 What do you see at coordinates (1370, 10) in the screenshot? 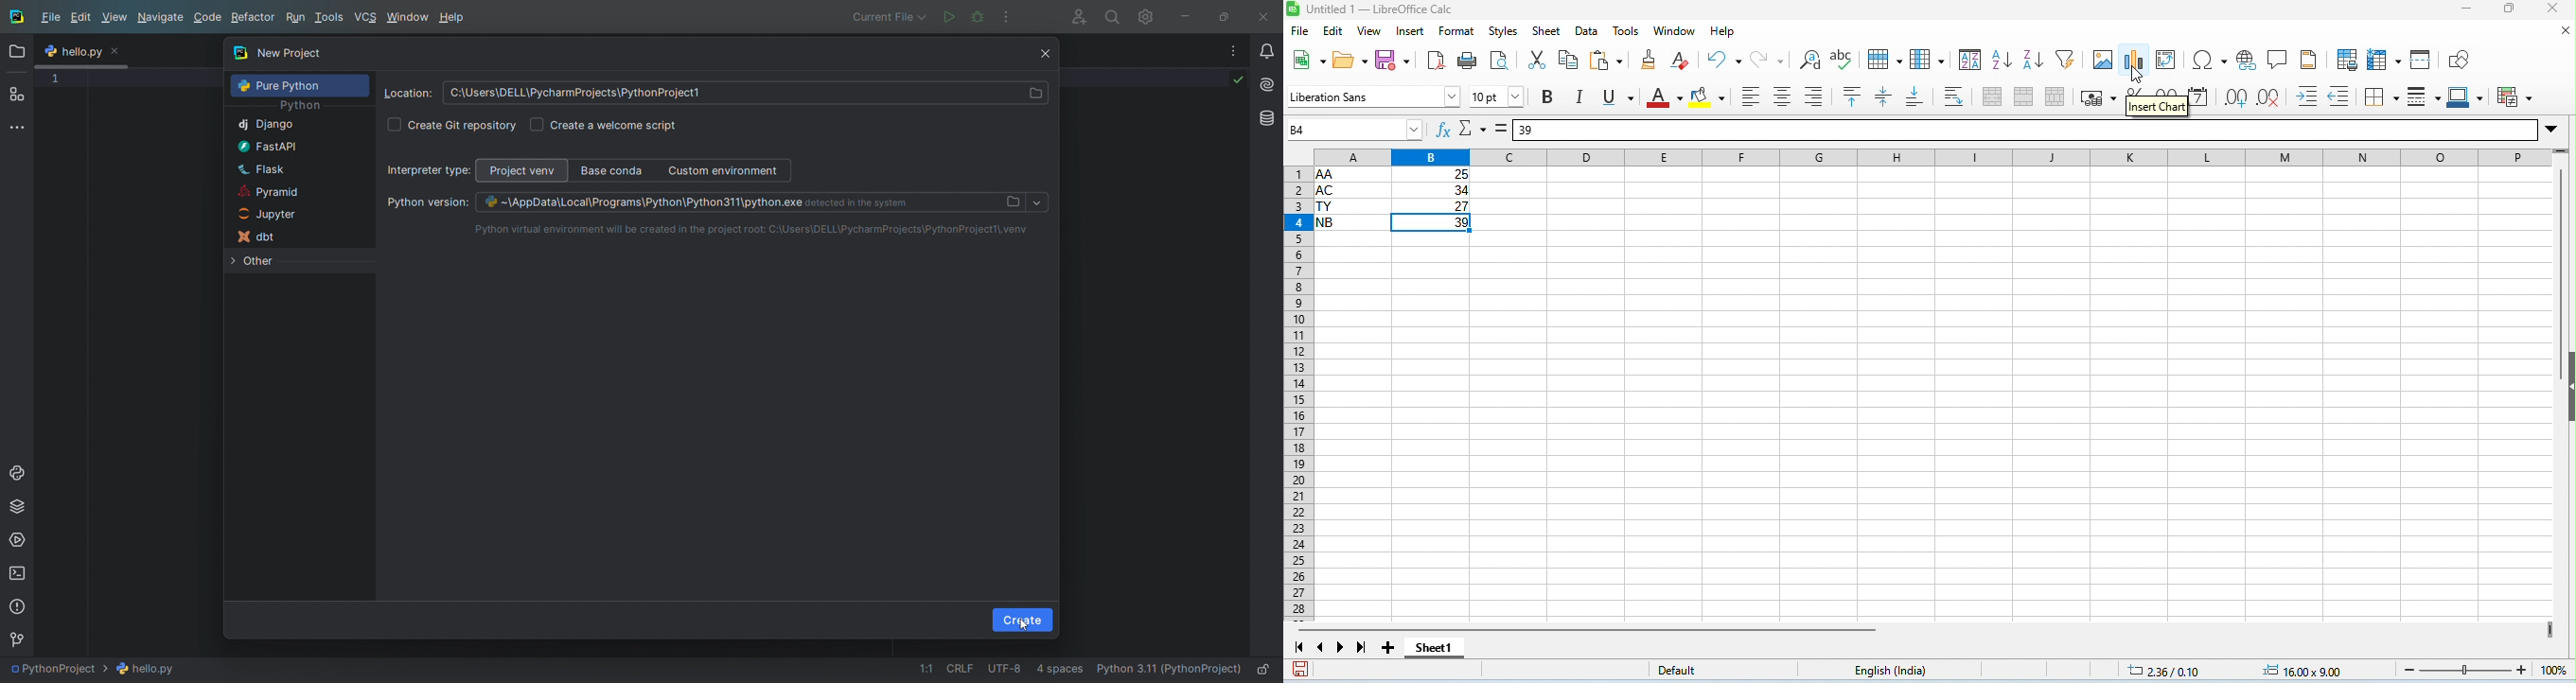
I see `untitled 1- libreoffice calc` at bounding box center [1370, 10].